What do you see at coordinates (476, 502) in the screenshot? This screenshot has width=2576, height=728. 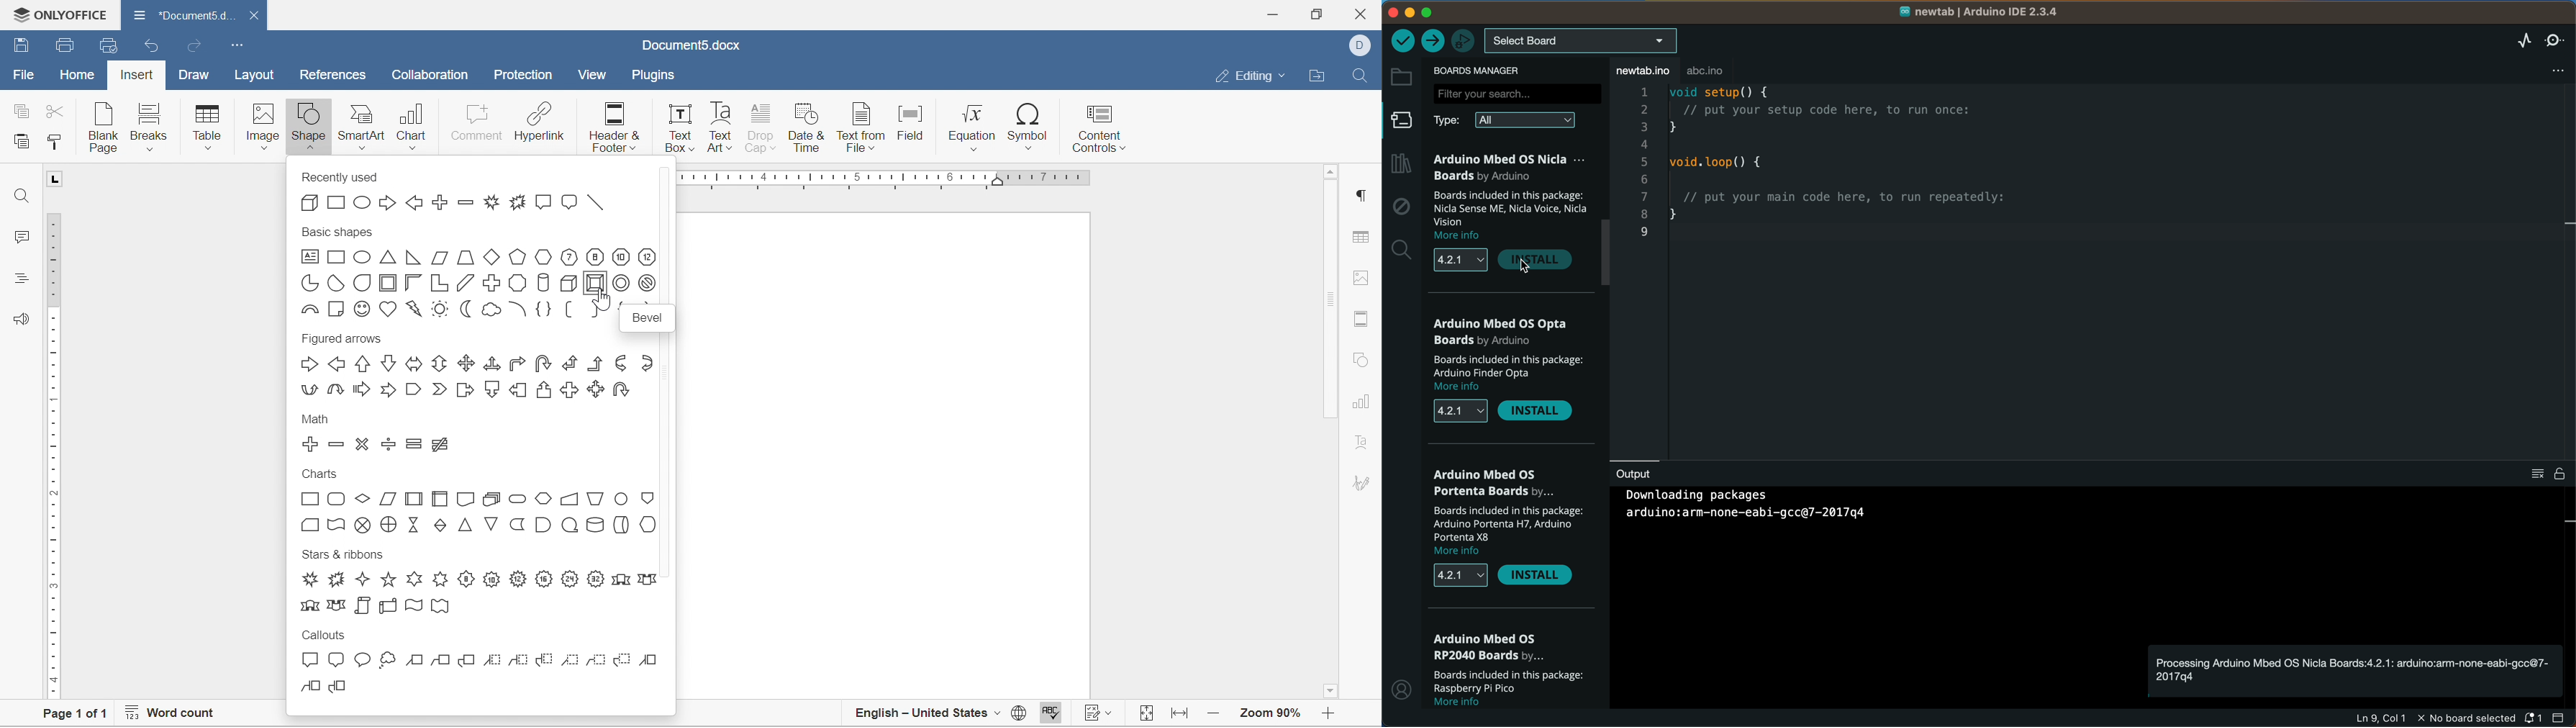 I see `charts` at bounding box center [476, 502].